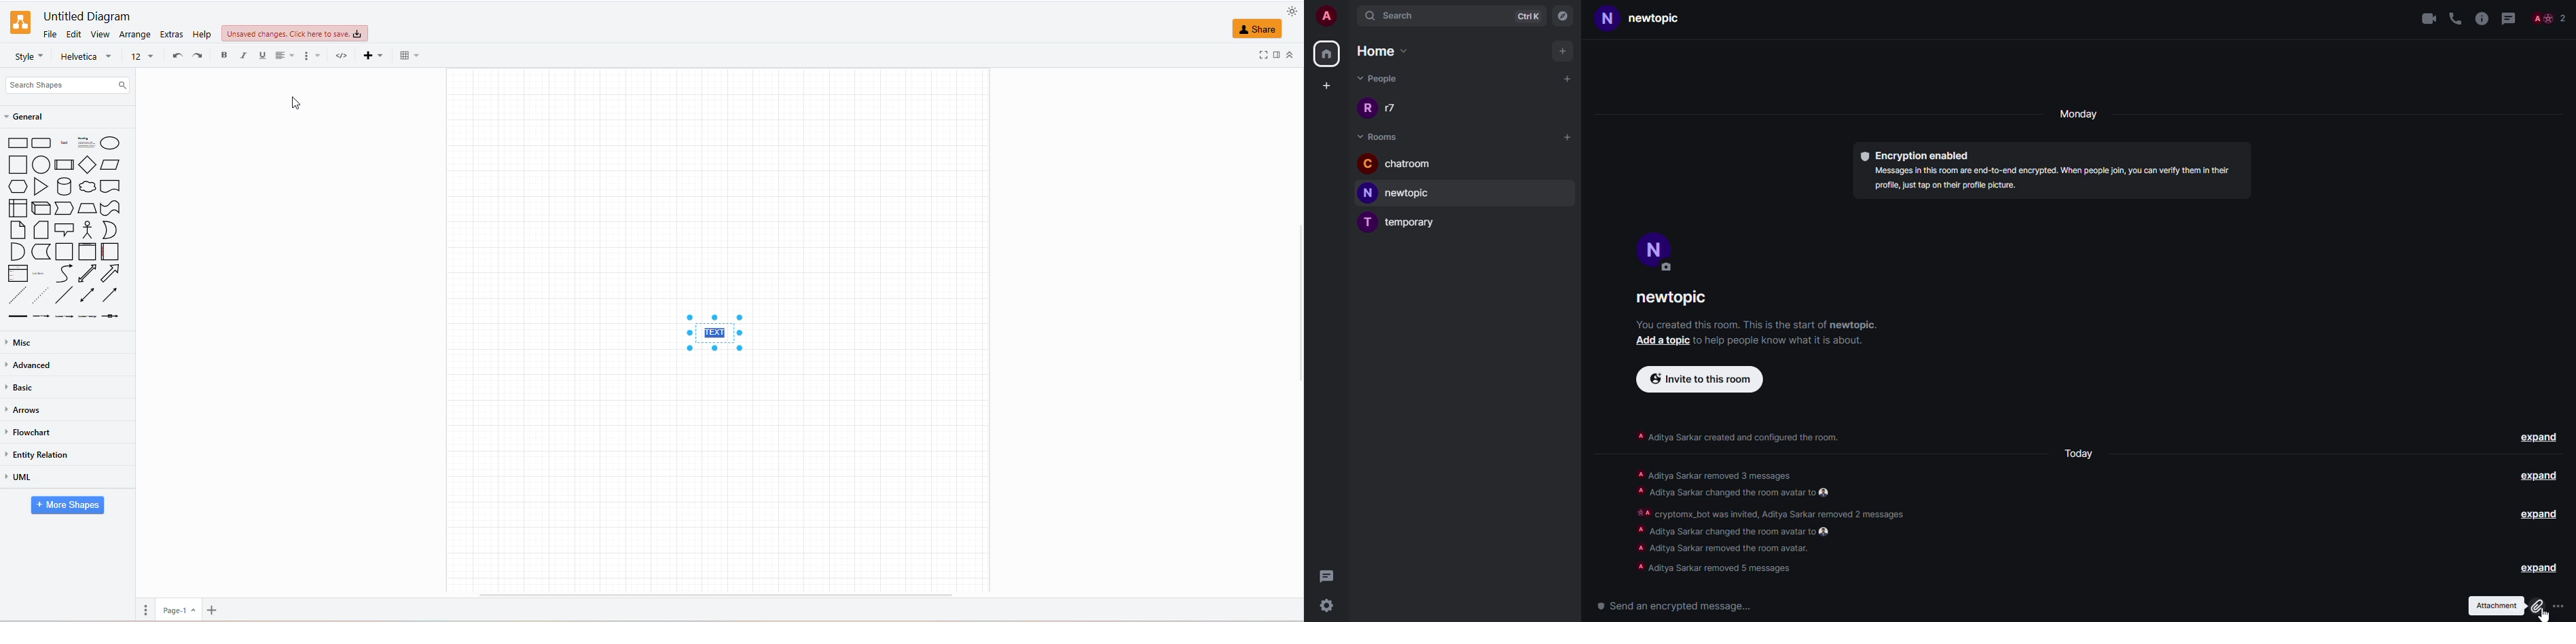  Describe the element at coordinates (1568, 76) in the screenshot. I see `add` at that location.